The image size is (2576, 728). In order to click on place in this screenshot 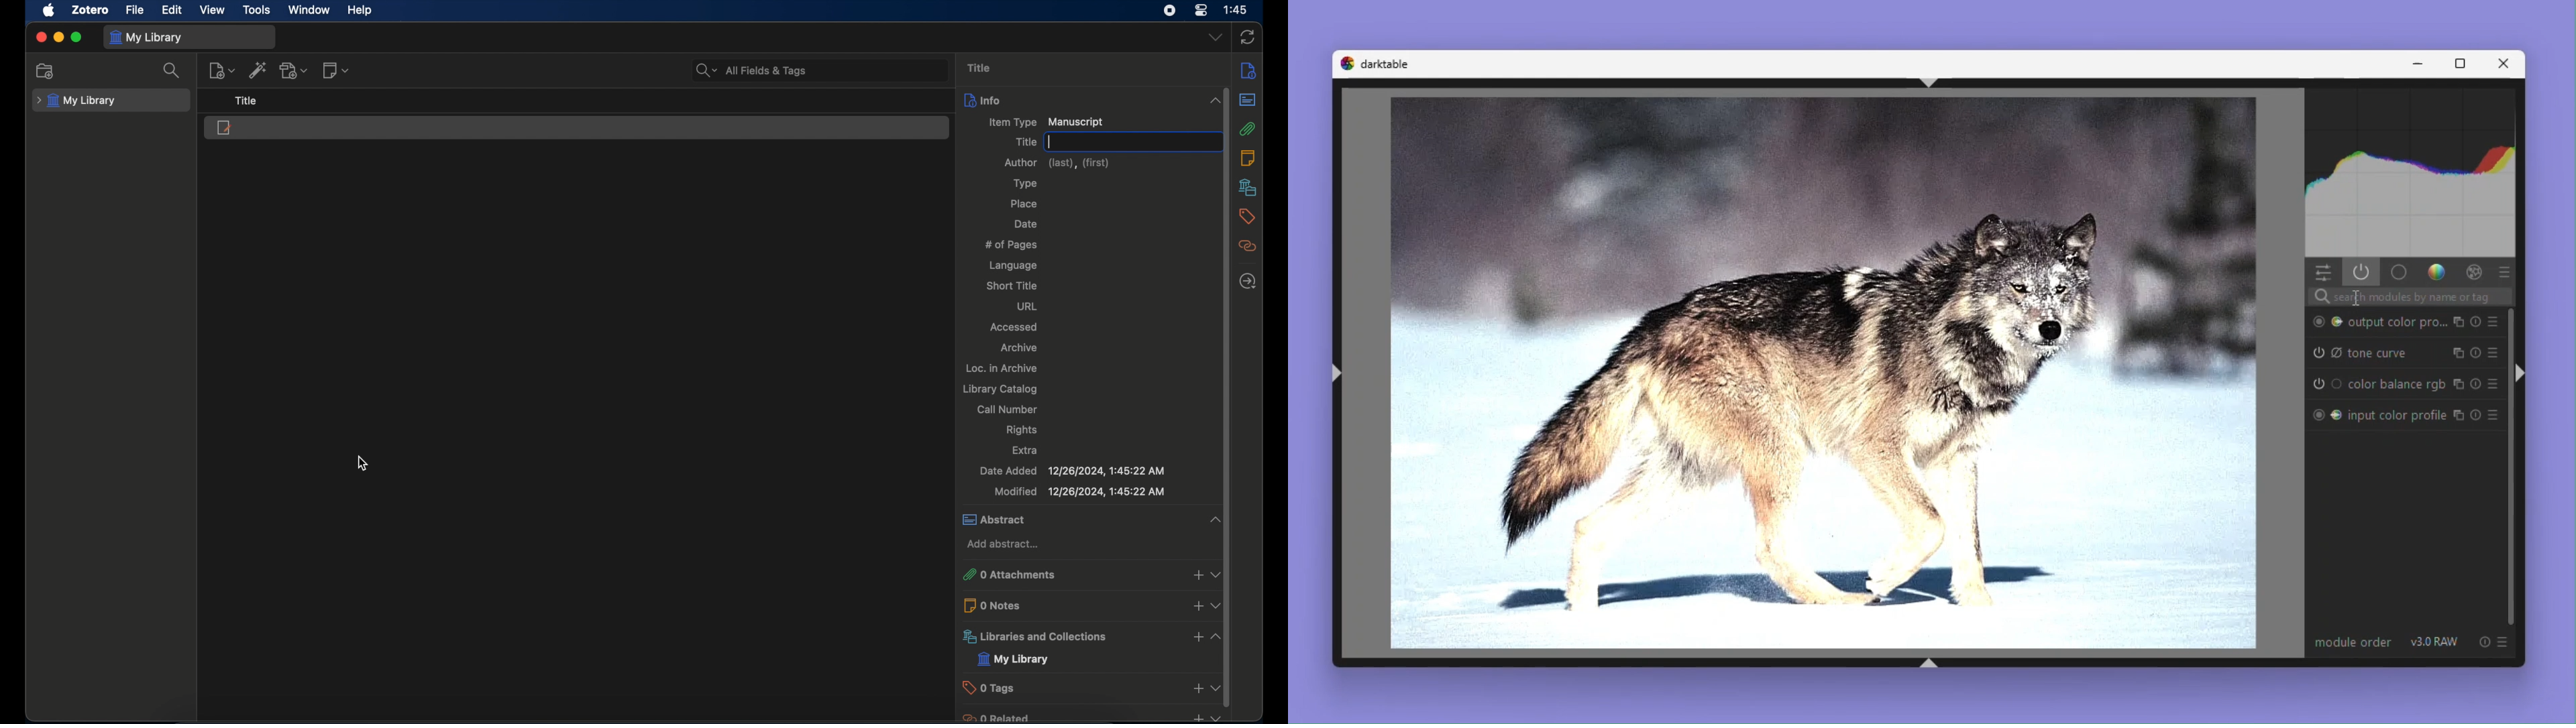, I will do `click(1024, 203)`.